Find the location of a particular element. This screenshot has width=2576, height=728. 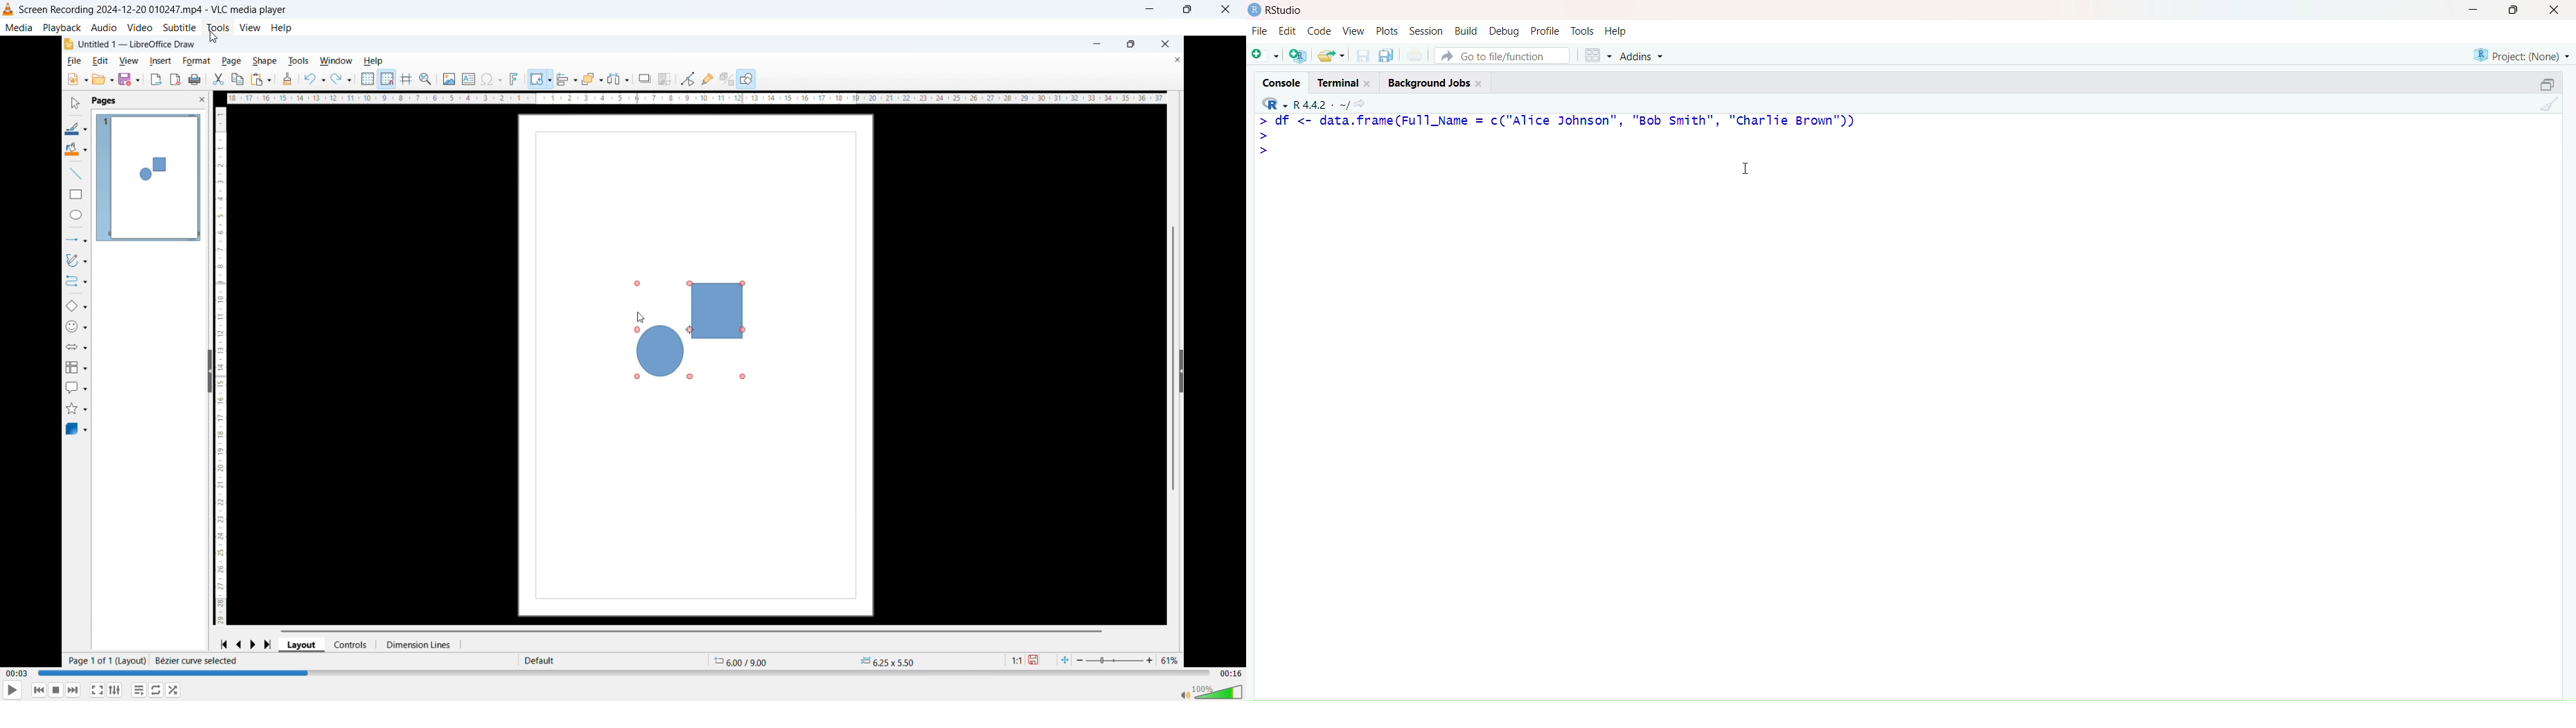

forward or next media  is located at coordinates (73, 691).